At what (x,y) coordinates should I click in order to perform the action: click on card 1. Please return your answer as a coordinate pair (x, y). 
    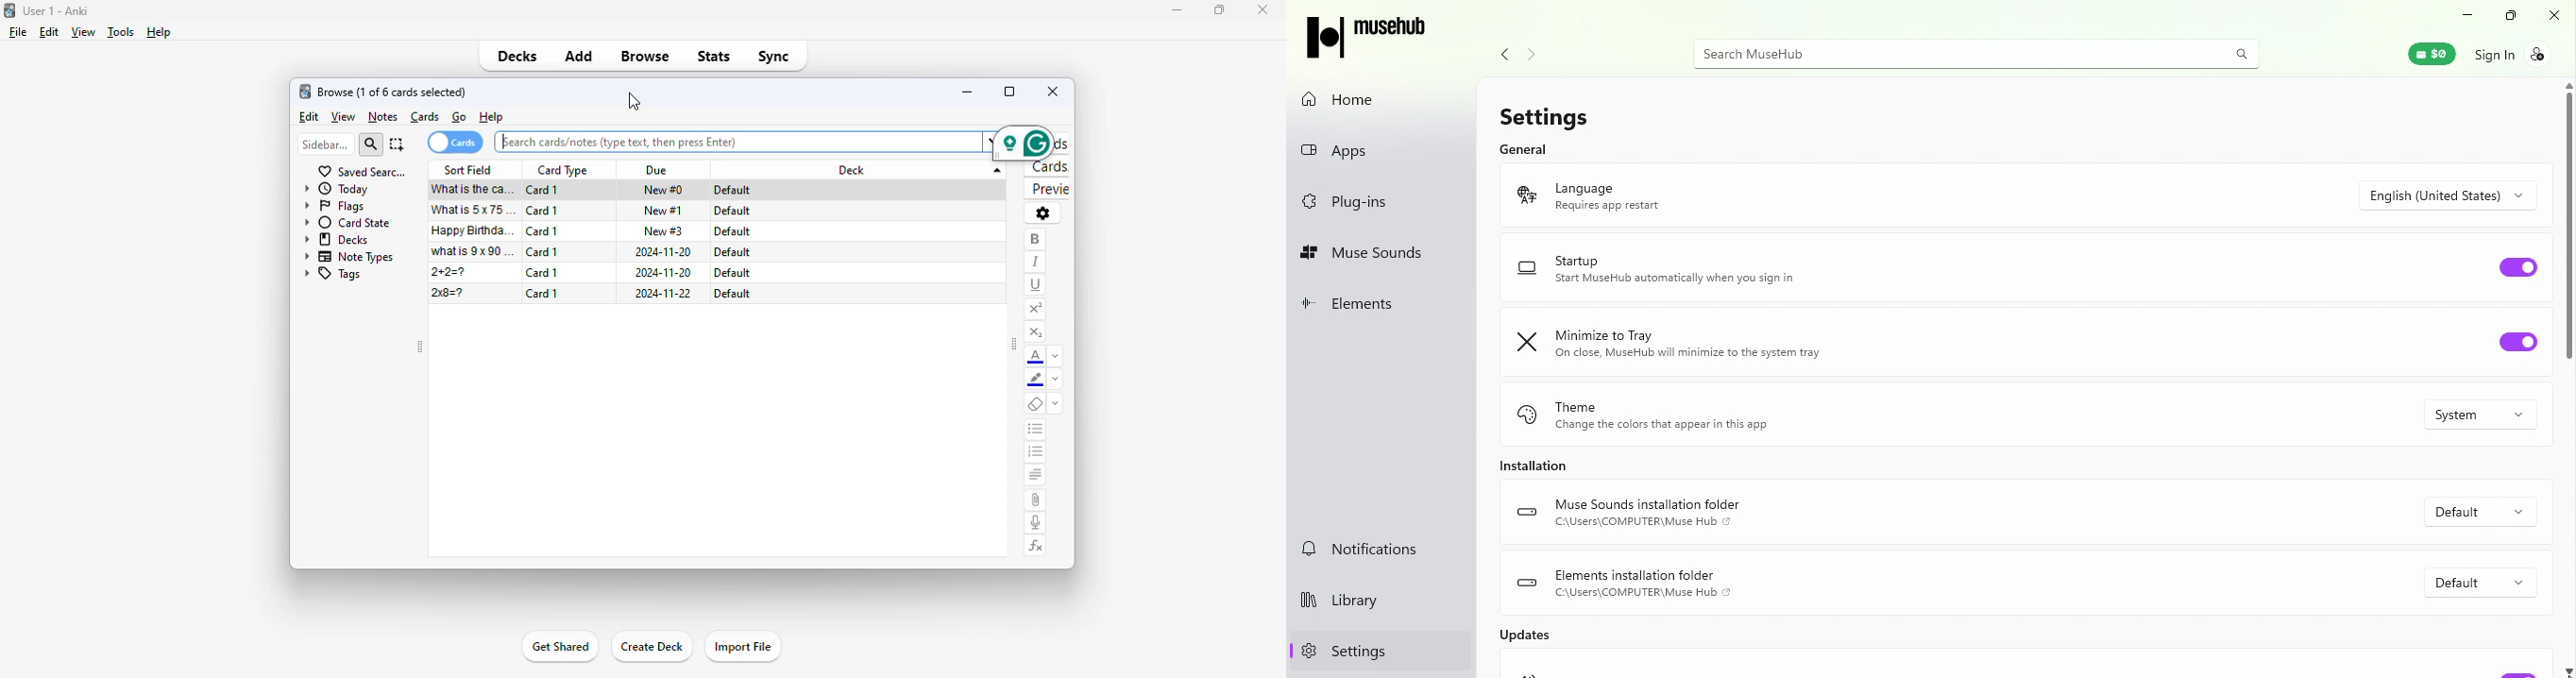
    Looking at the image, I should click on (543, 210).